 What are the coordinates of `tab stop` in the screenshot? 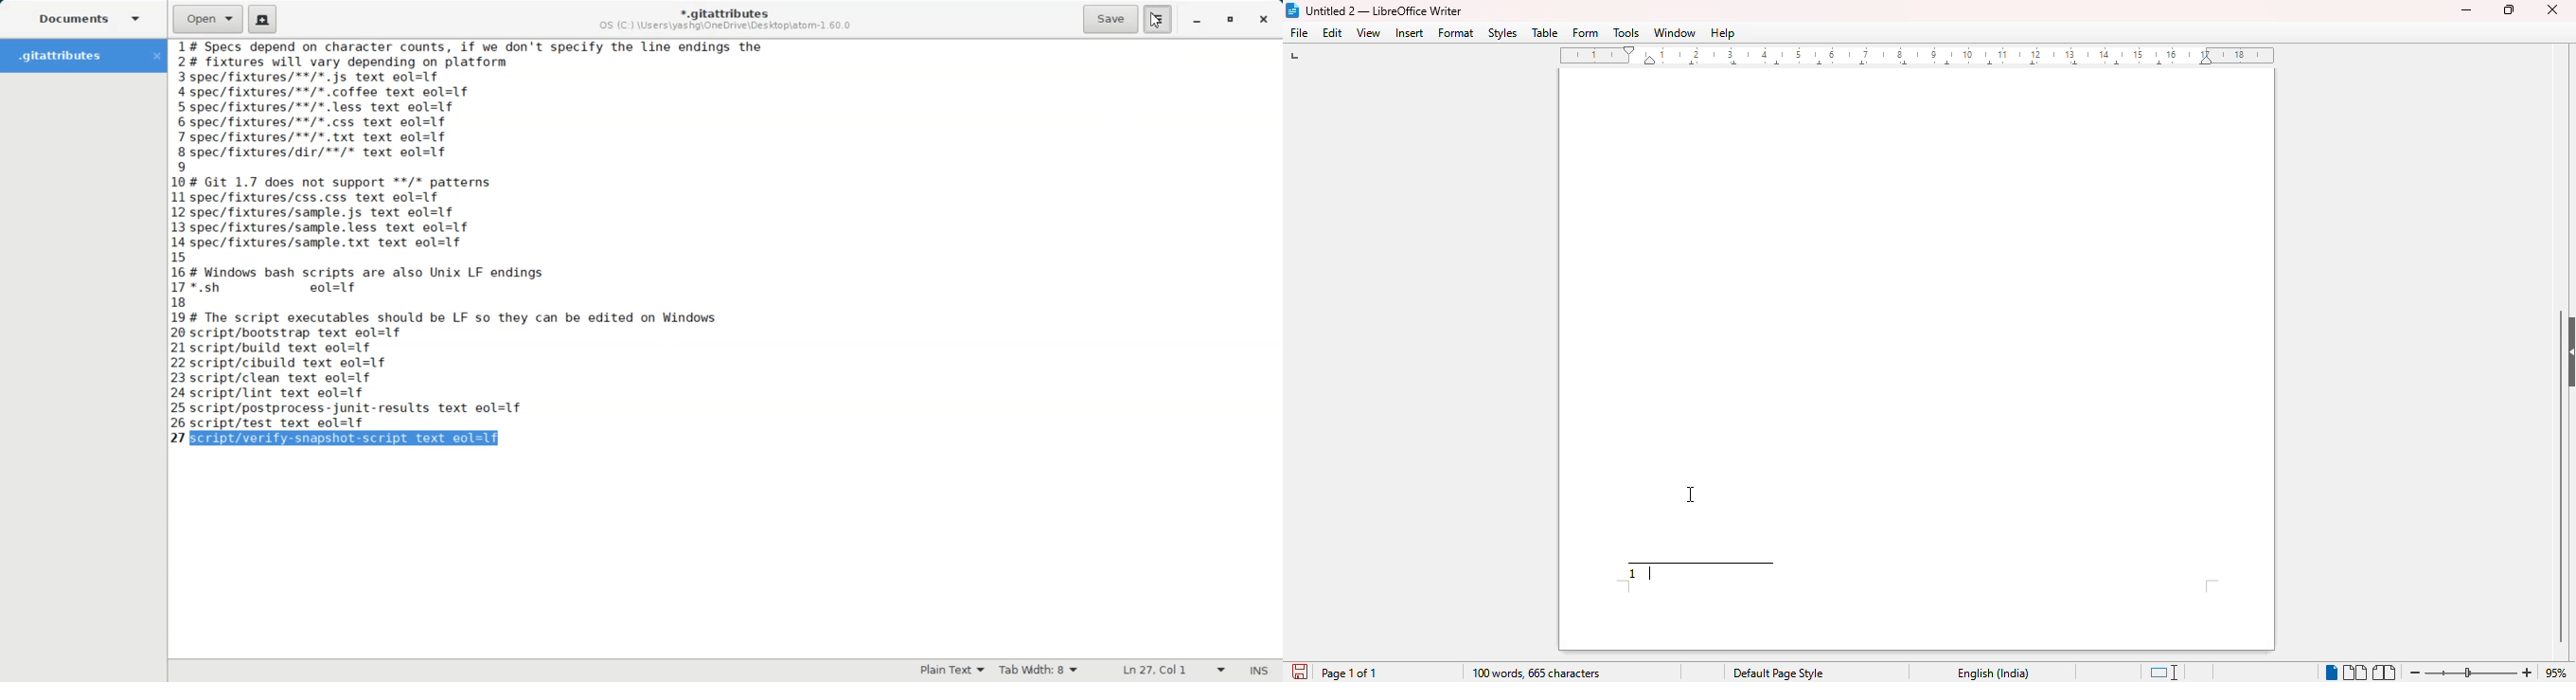 It's located at (1303, 58).